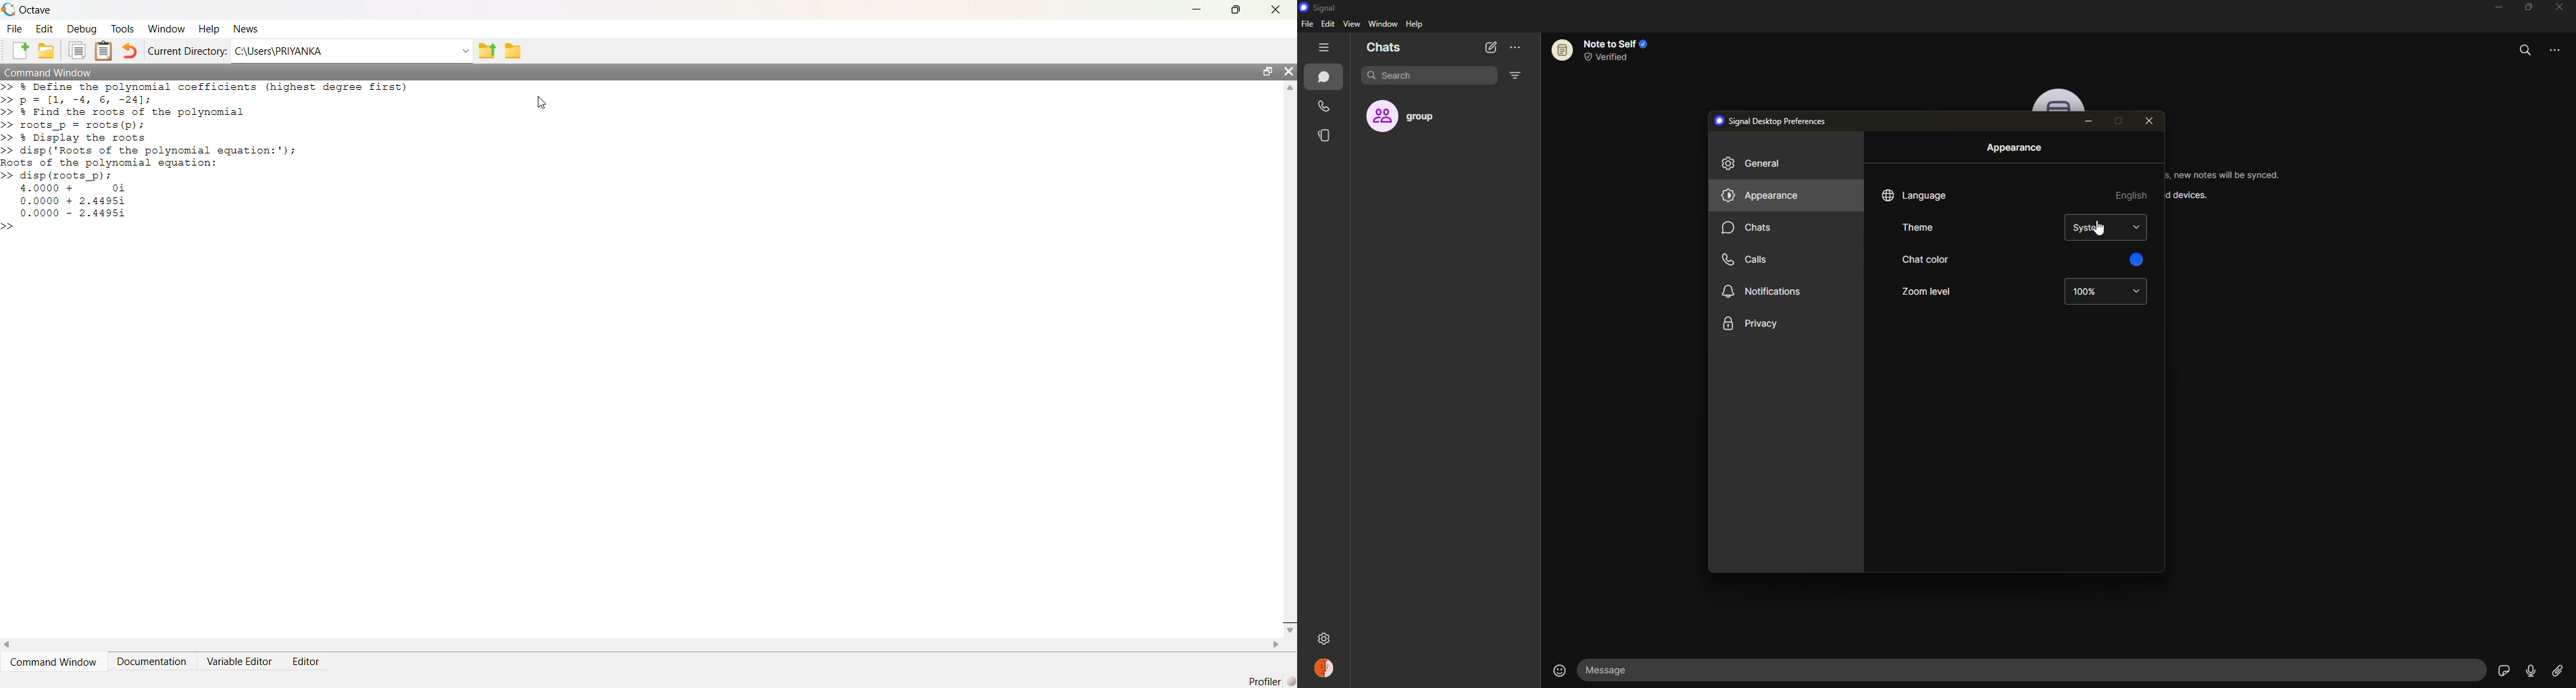 The width and height of the screenshot is (2576, 700). What do you see at coordinates (1775, 120) in the screenshot?
I see `desktop preferences` at bounding box center [1775, 120].